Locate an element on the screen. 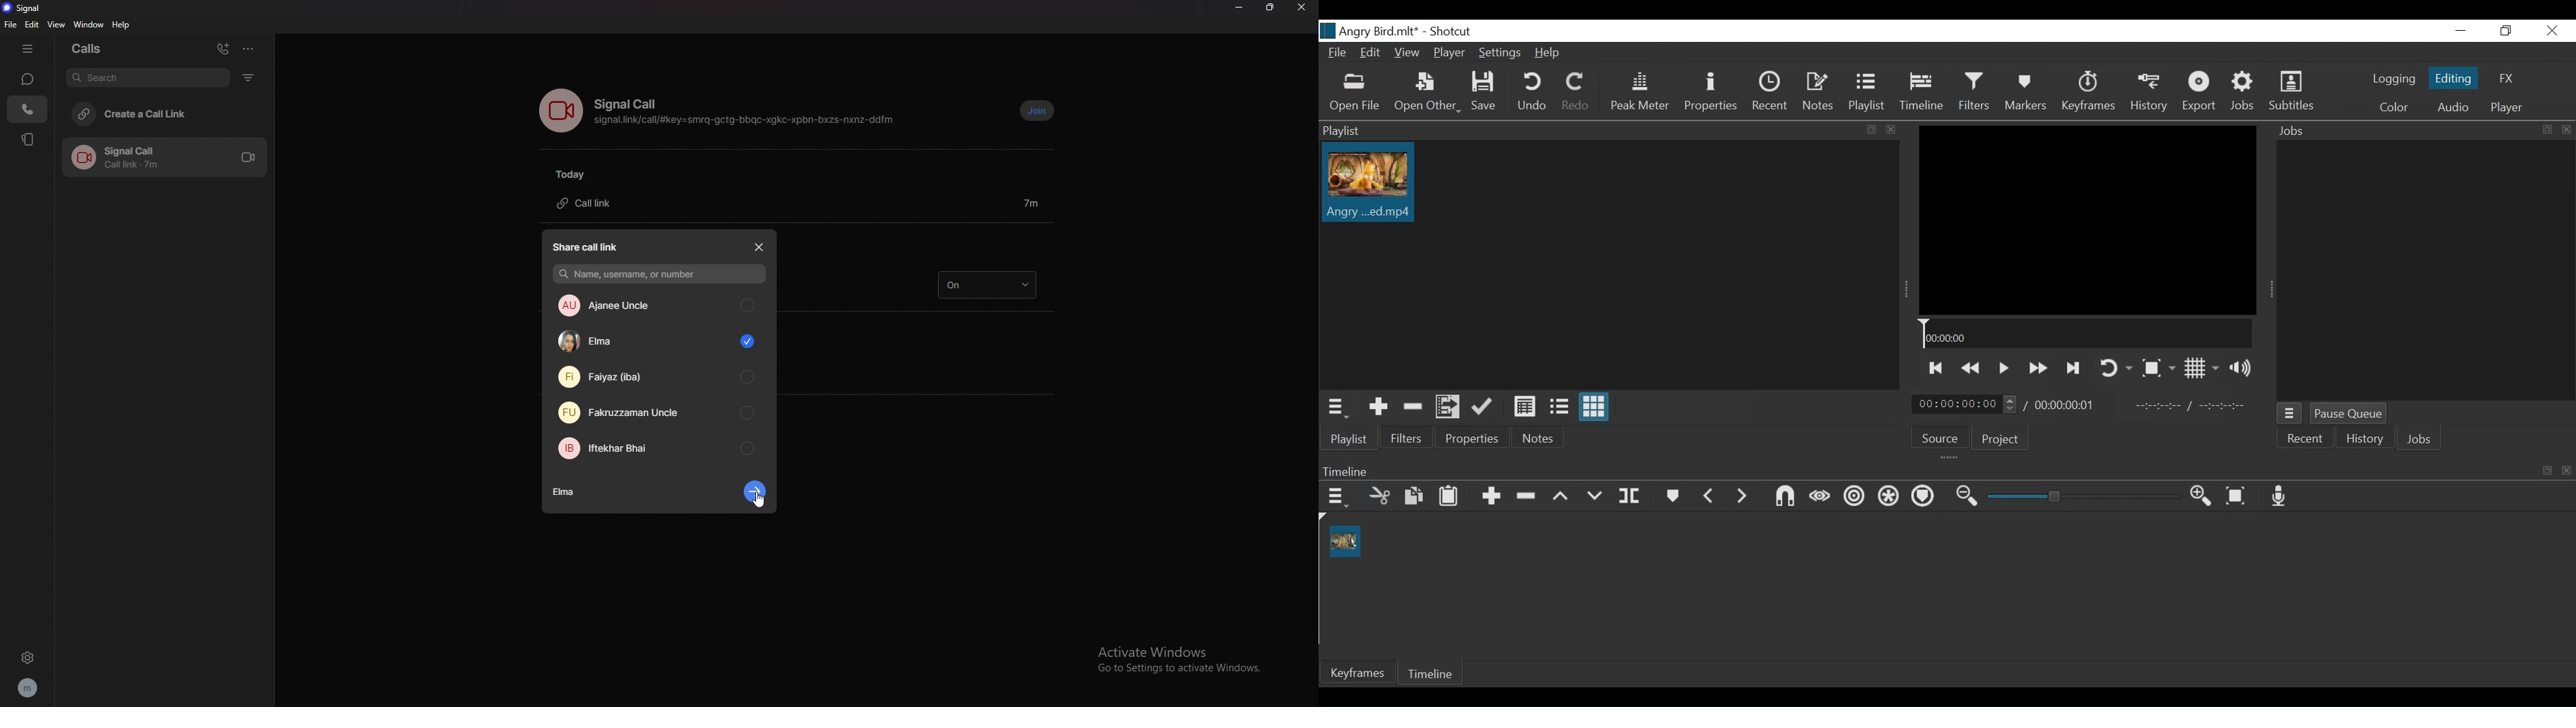 This screenshot has height=728, width=2576. view is located at coordinates (56, 24).